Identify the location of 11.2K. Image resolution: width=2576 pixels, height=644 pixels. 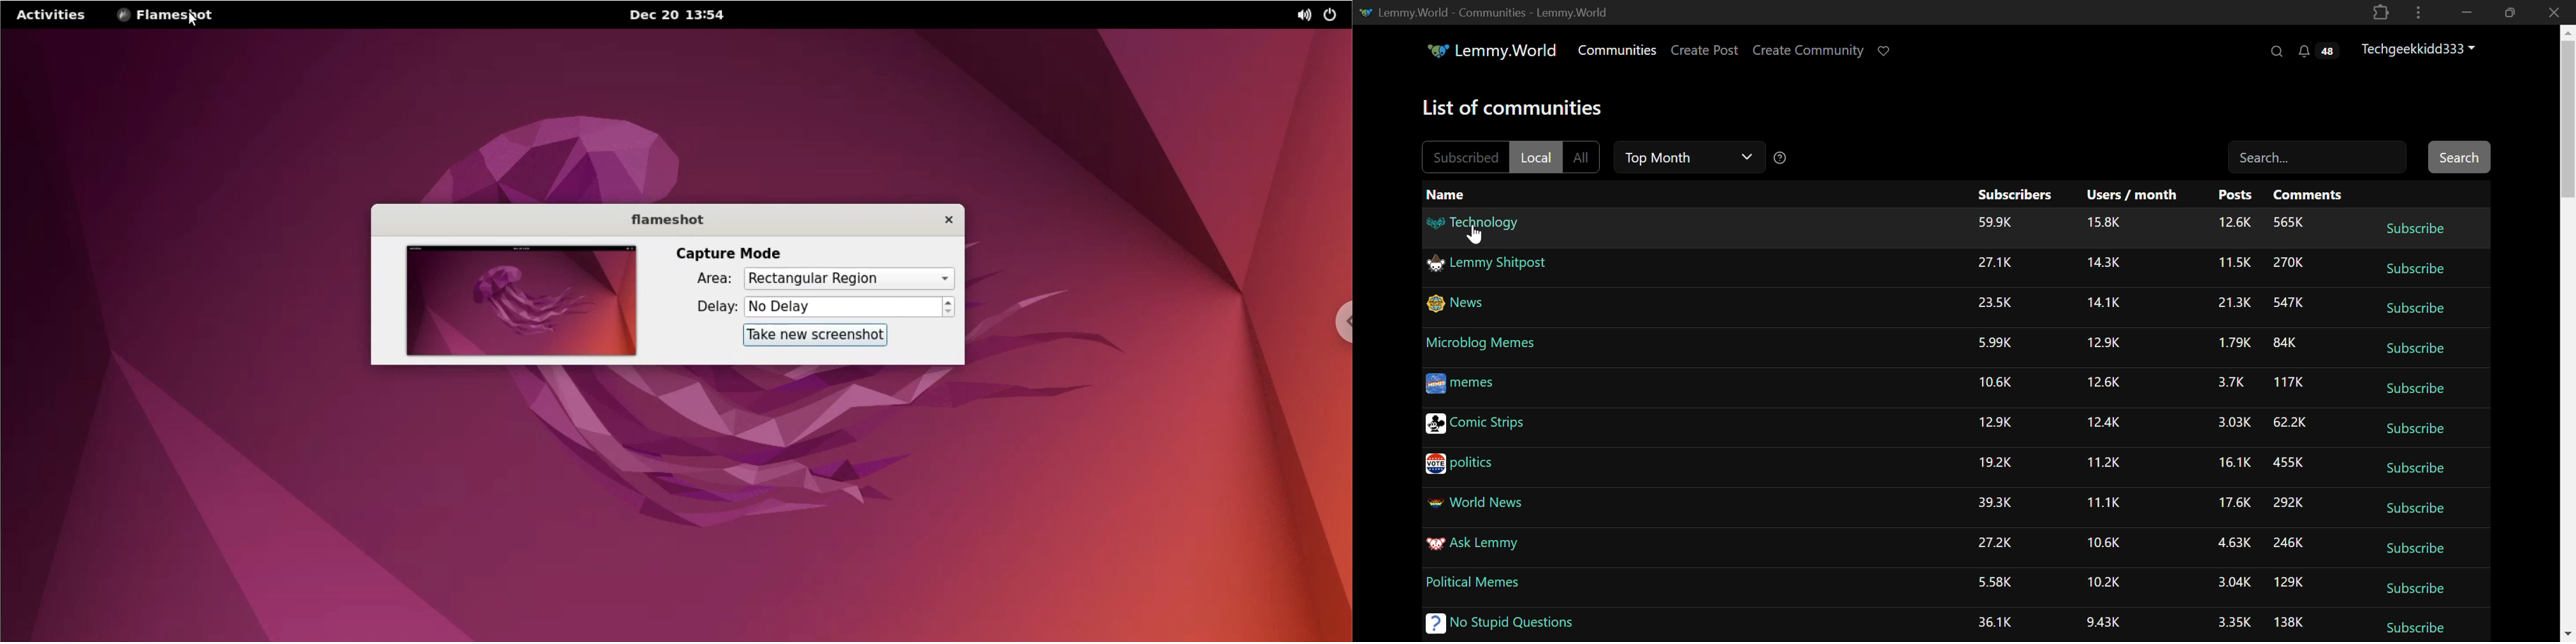
(2103, 463).